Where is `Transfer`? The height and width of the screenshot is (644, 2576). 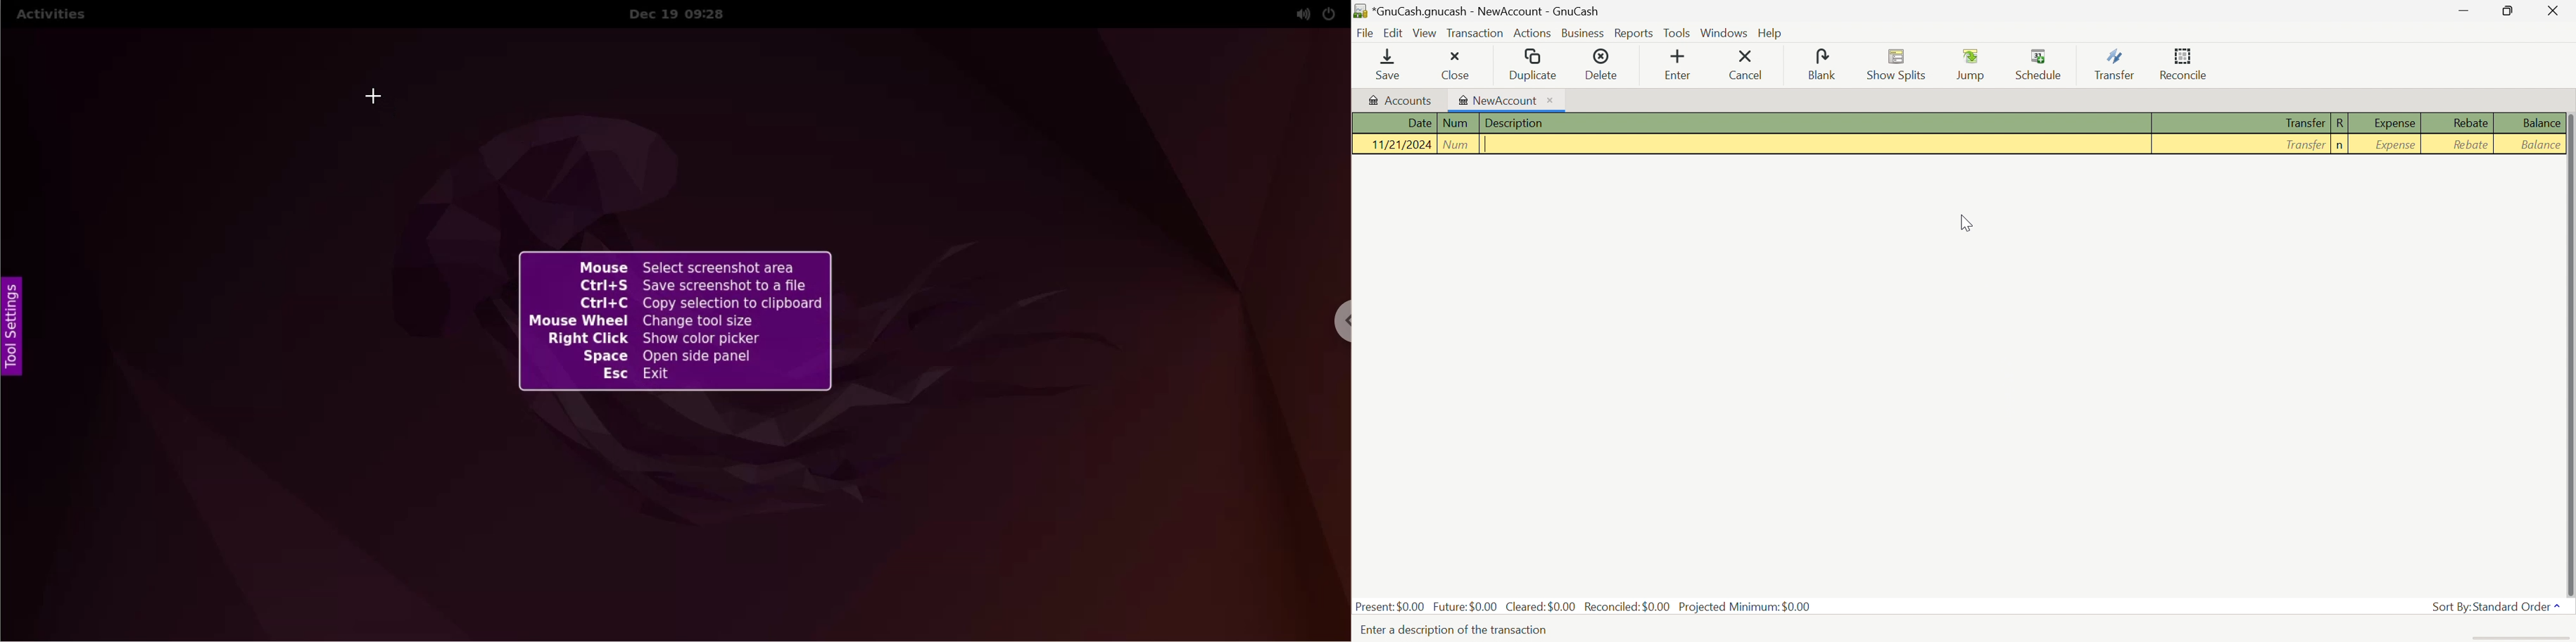
Transfer is located at coordinates (2115, 63).